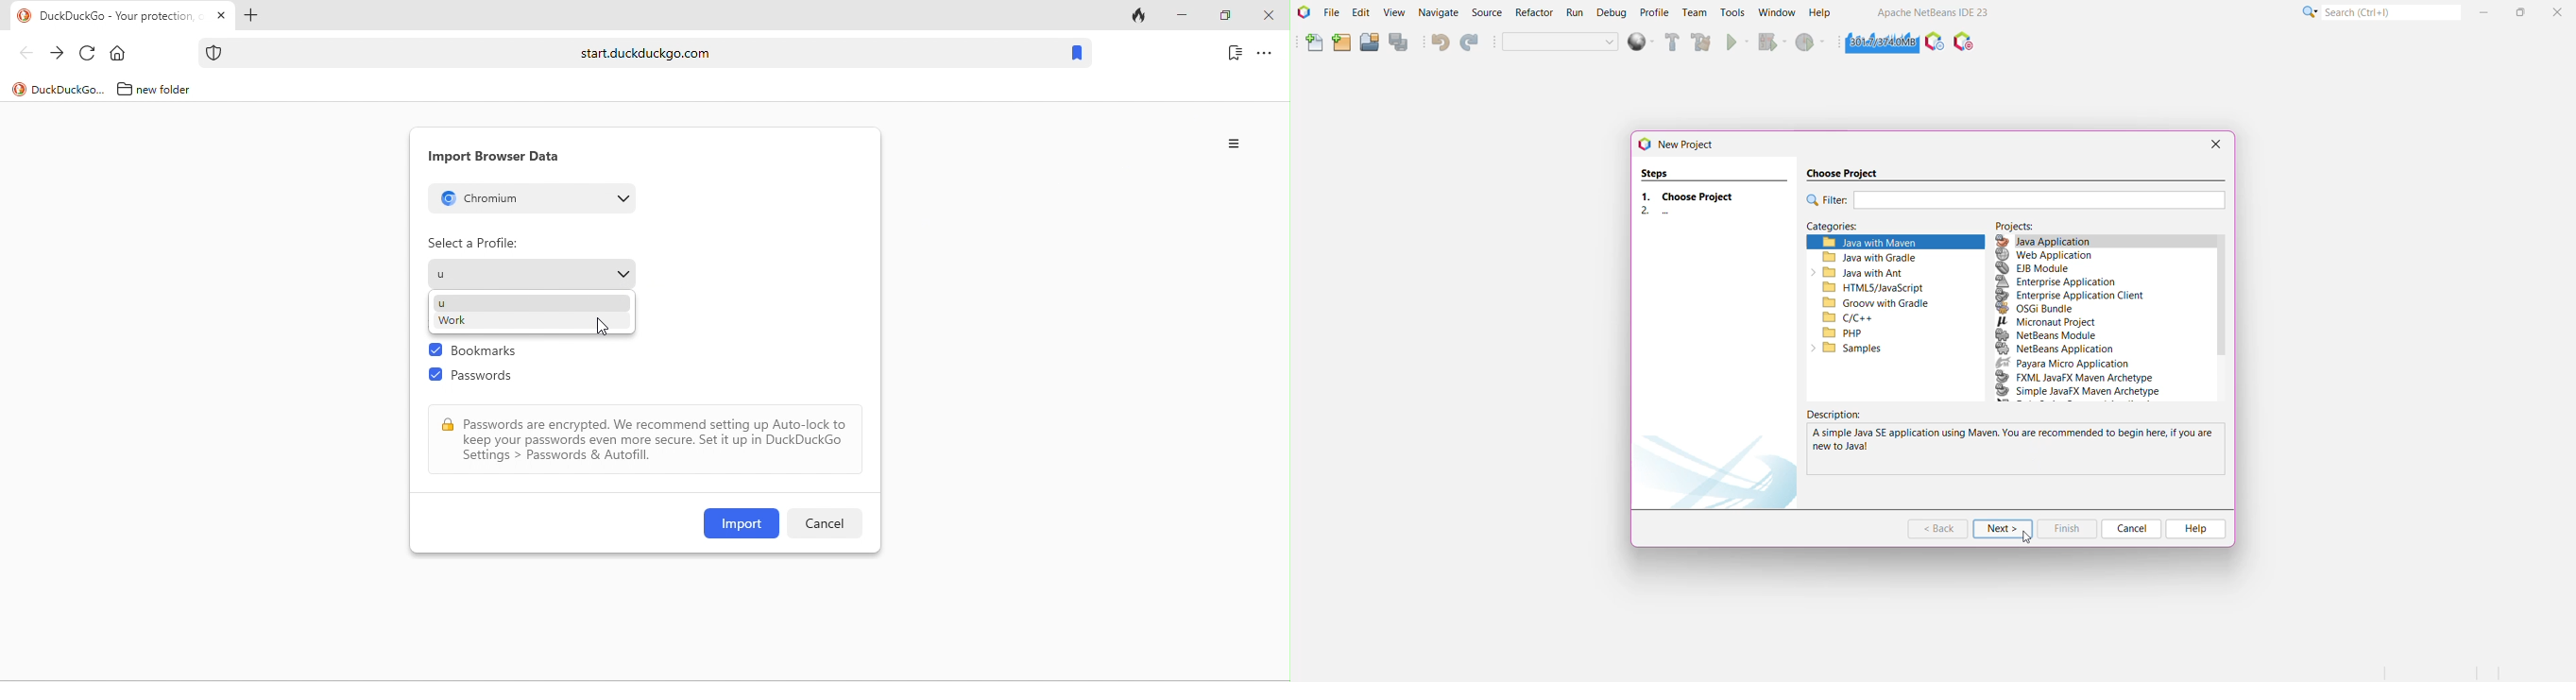 The image size is (2576, 700). Describe the element at coordinates (657, 440) in the screenshot. I see `Passwords are encrypted. We recommend setting up Auto-lock to keep your passwords even more secure. Set it up in DuckDuckGo Settings > Passwords & Autofill.` at that location.